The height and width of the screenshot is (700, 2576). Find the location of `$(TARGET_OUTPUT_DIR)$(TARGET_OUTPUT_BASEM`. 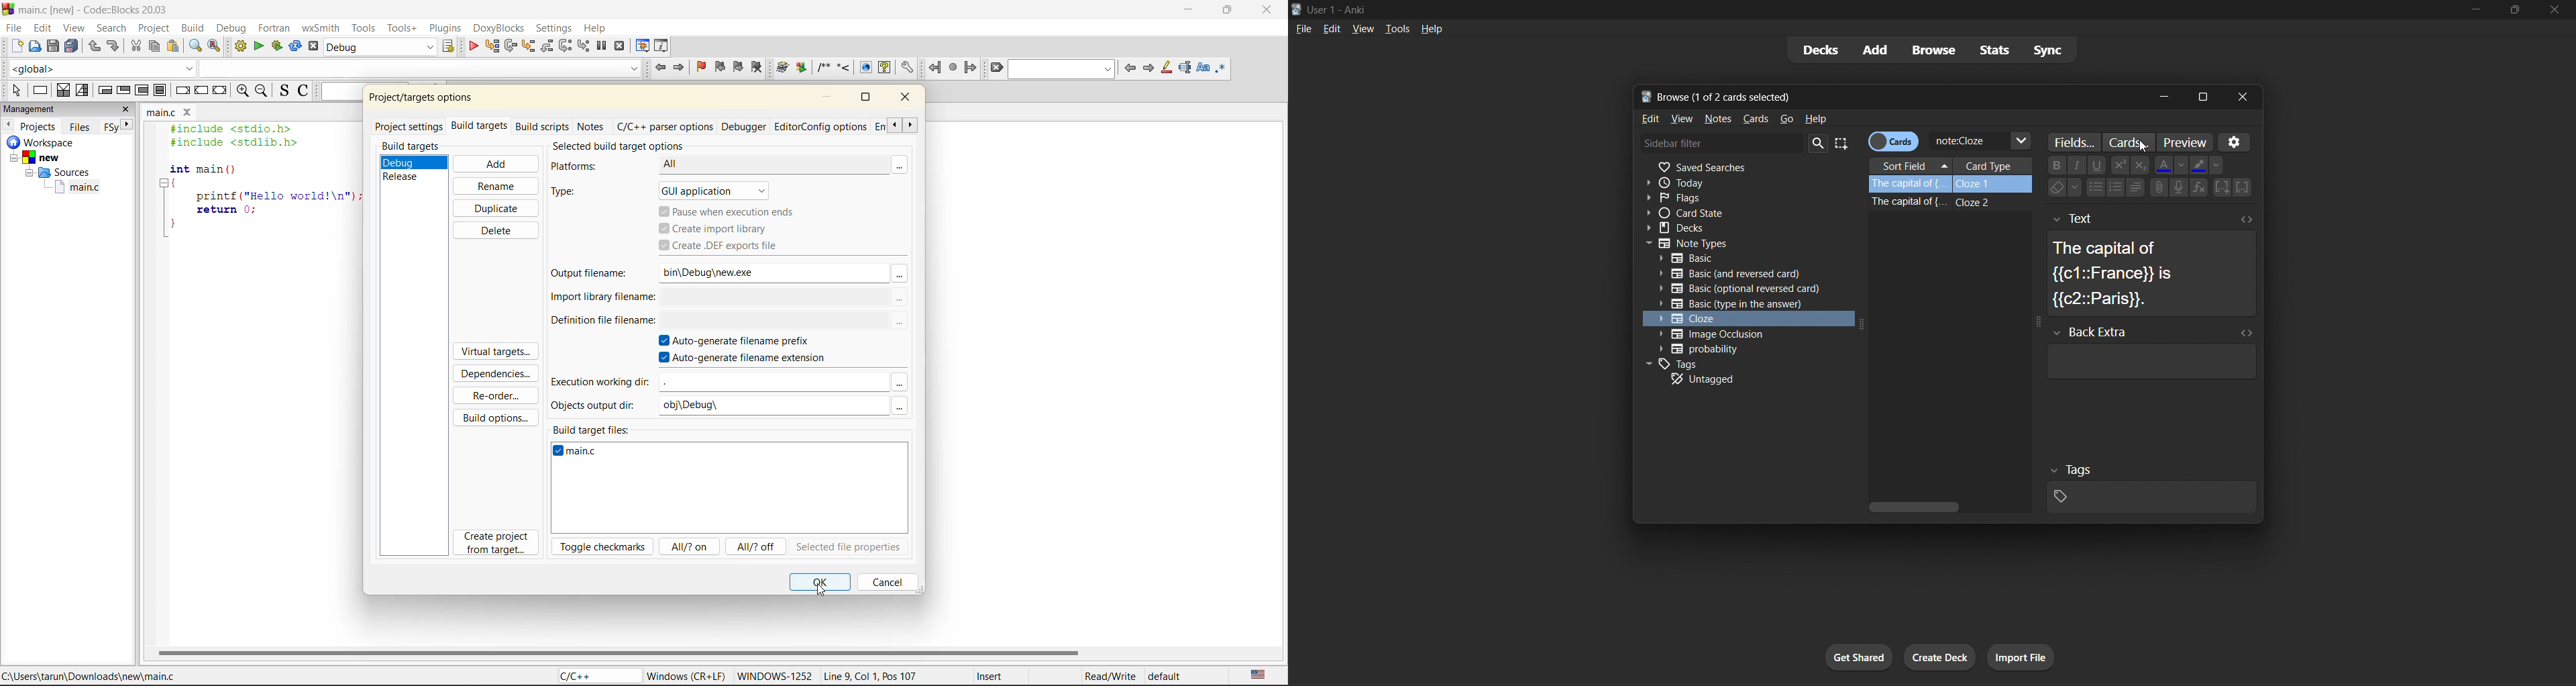

$(TARGET_OUTPUT_DIR)$(TARGET_OUTPUT_BASEM is located at coordinates (786, 319).